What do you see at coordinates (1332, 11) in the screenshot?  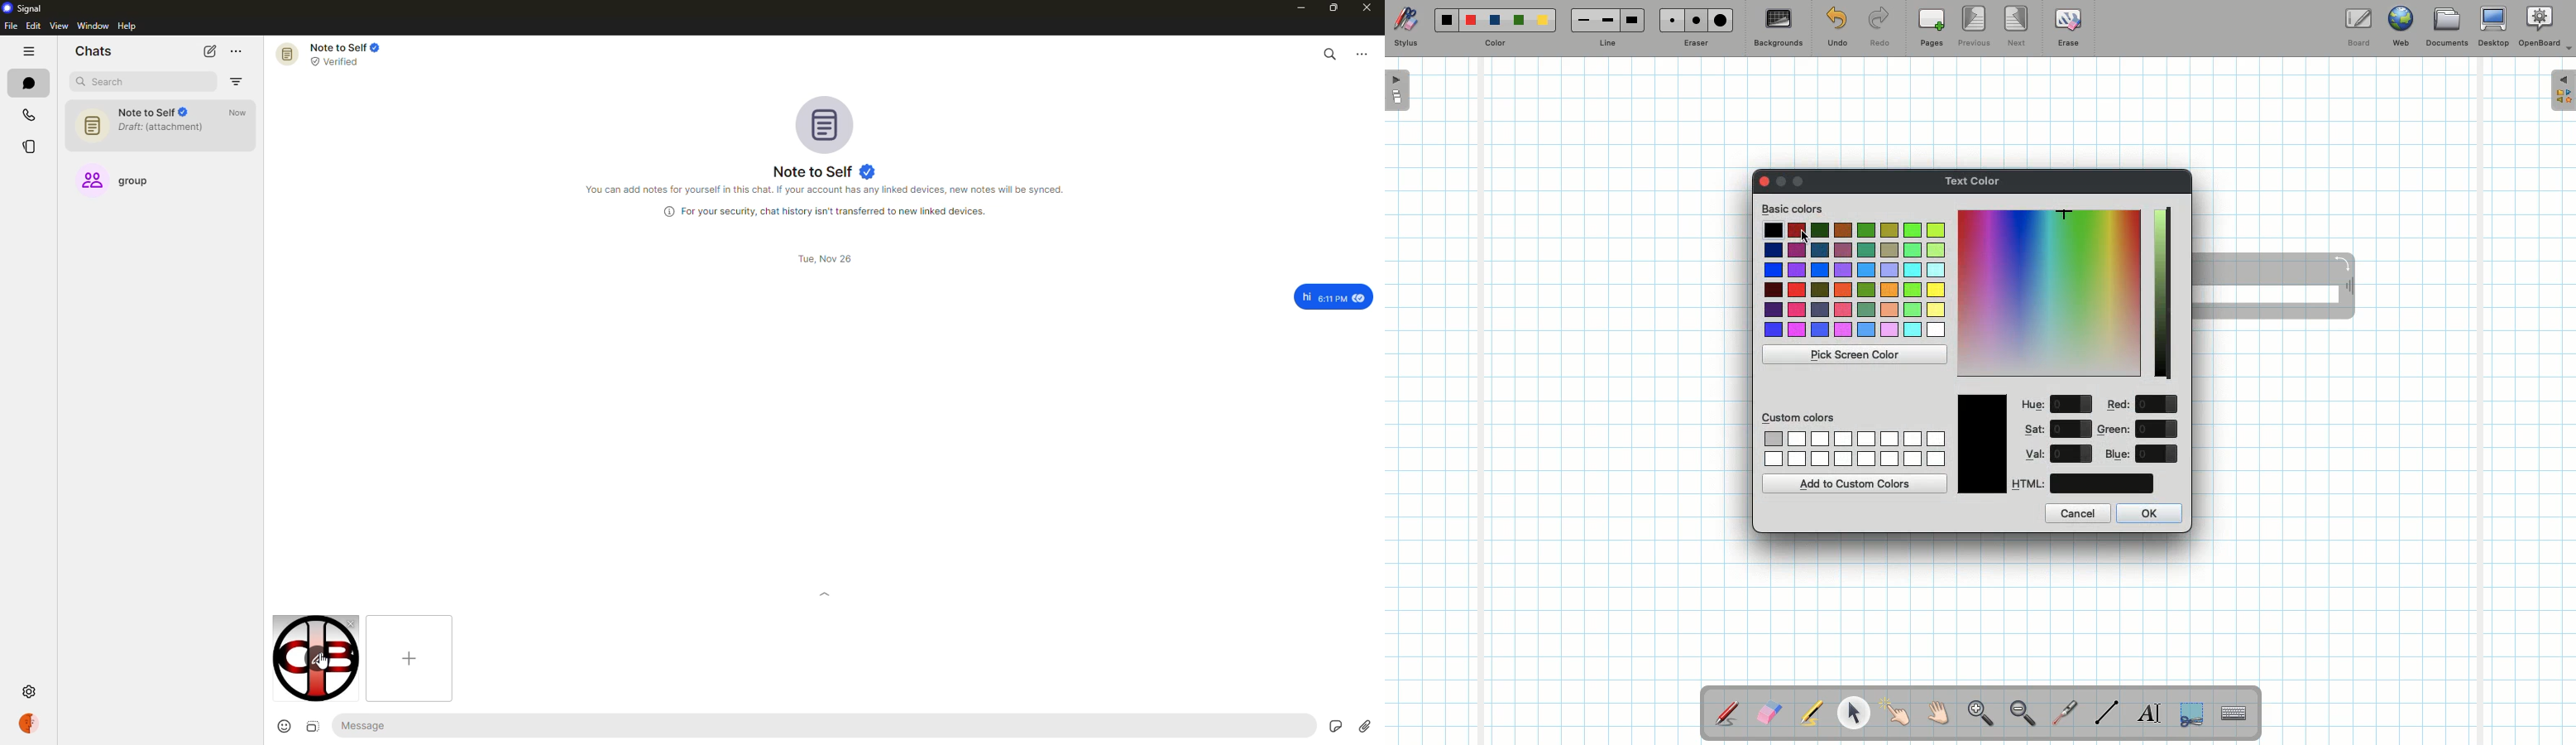 I see `maximize` at bounding box center [1332, 11].